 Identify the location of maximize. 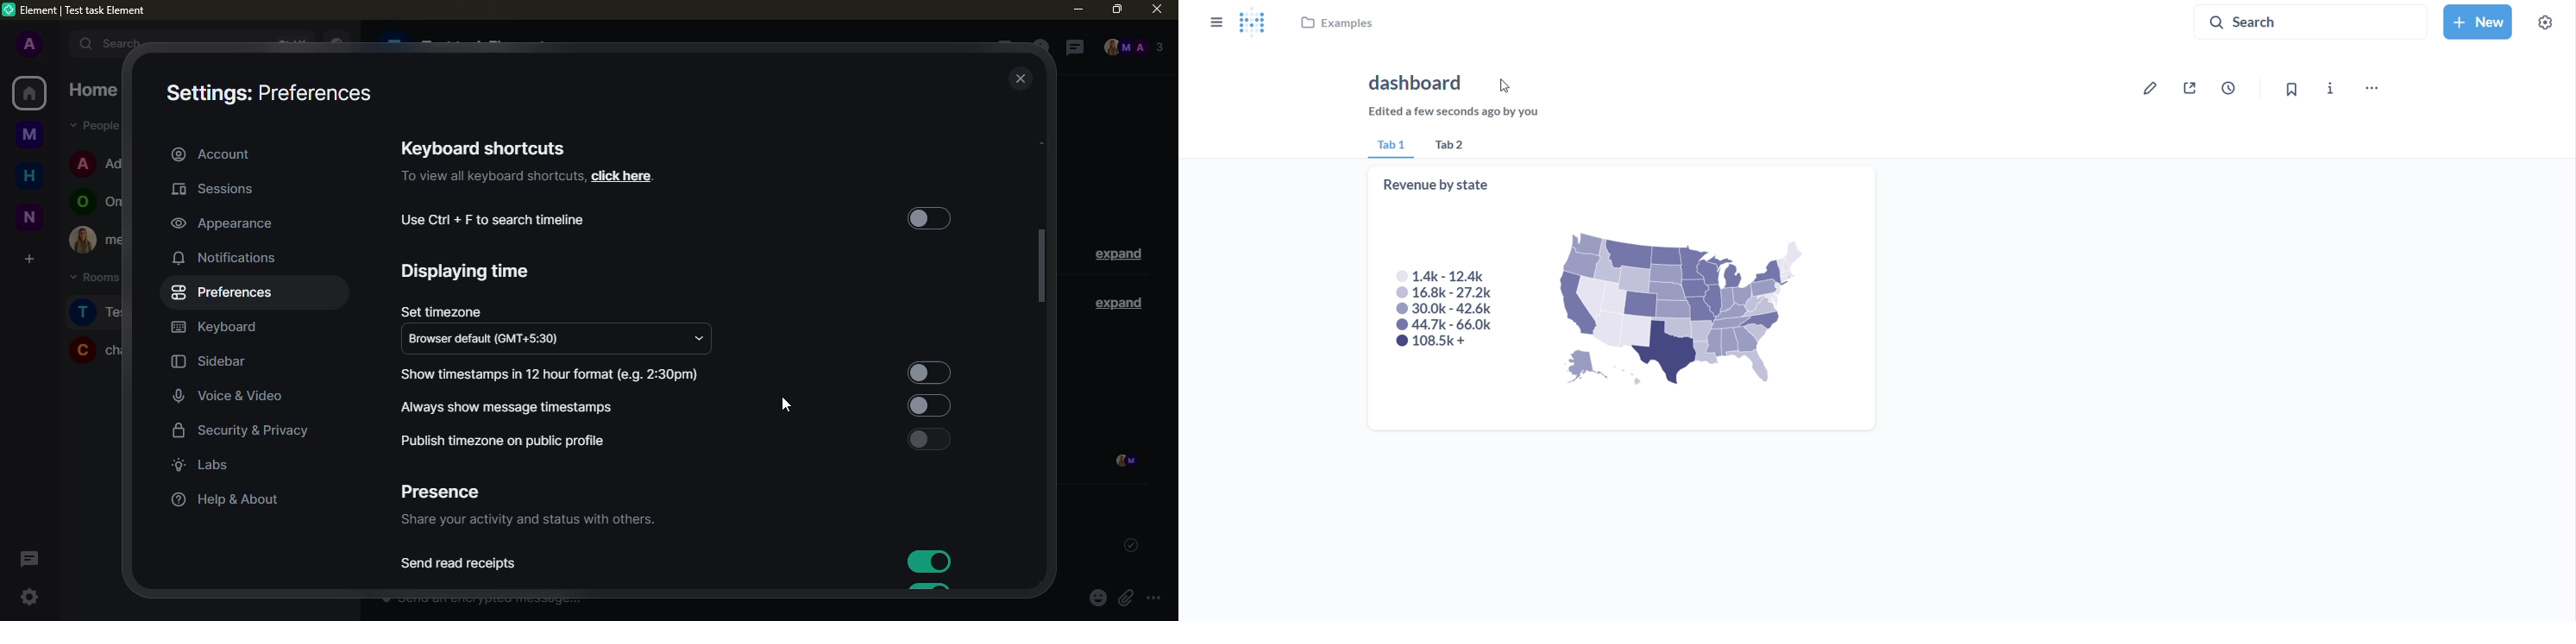
(1116, 8).